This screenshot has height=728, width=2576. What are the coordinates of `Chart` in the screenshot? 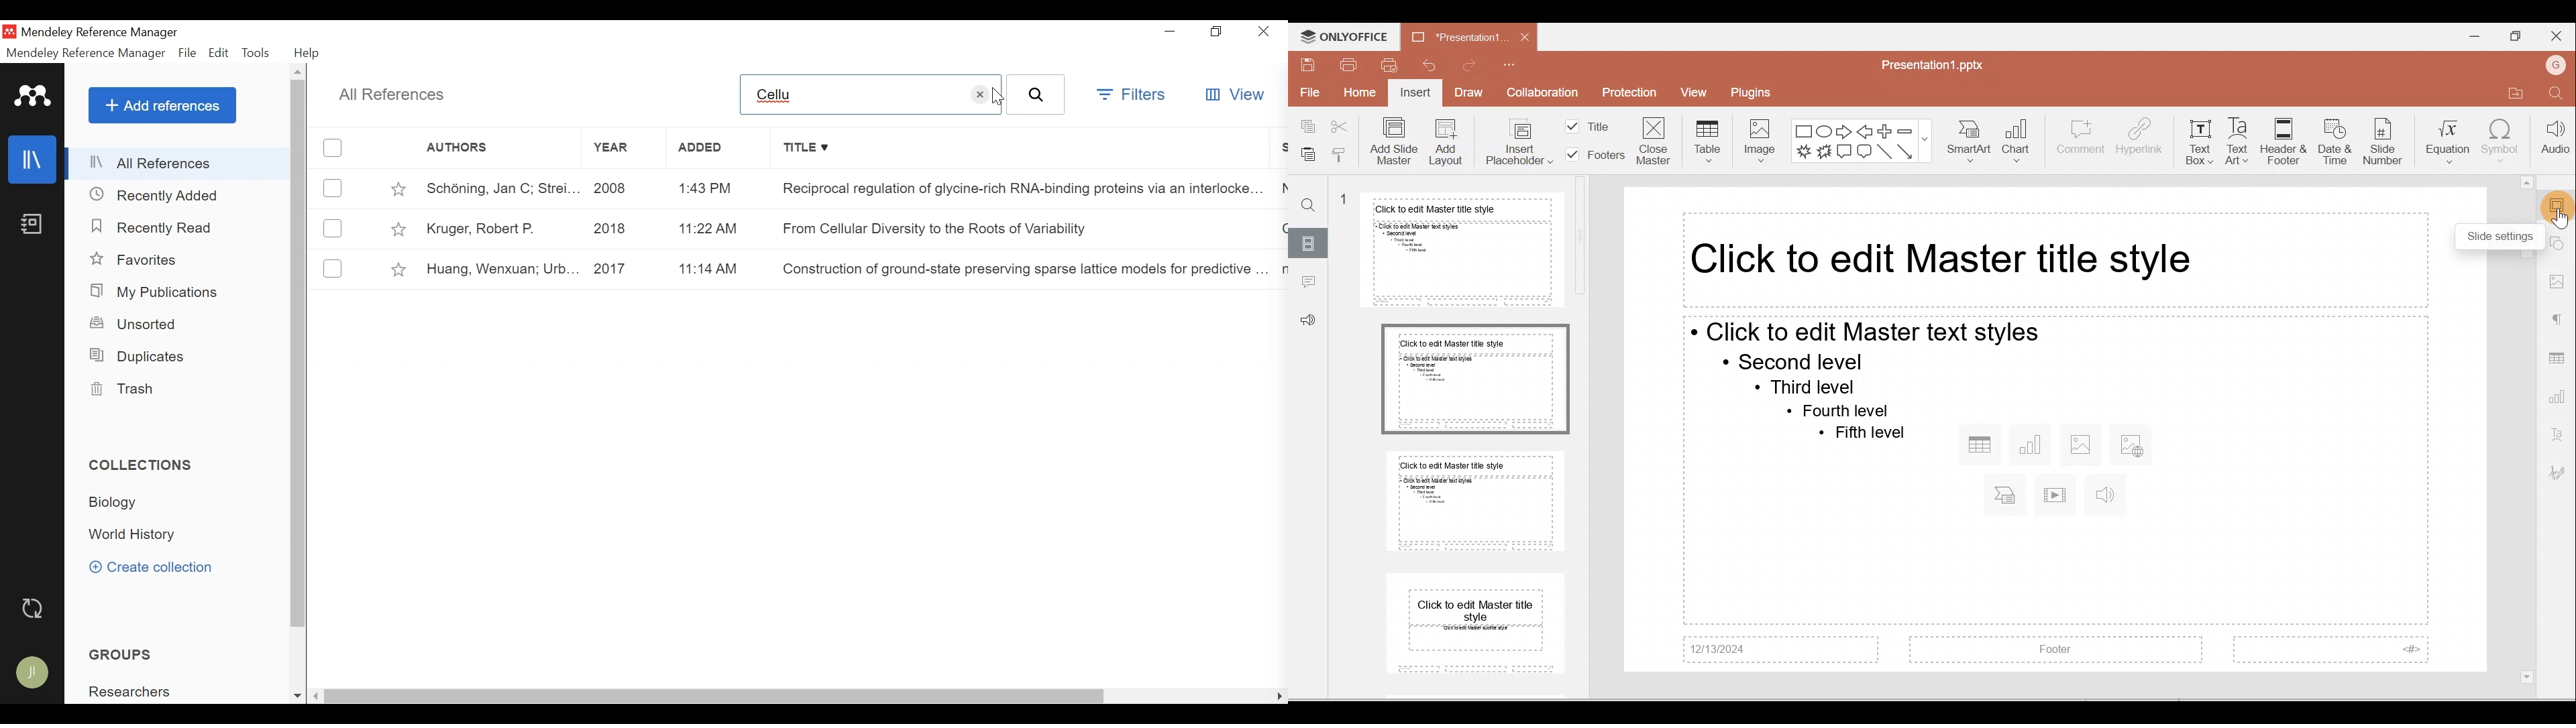 It's located at (2021, 137).